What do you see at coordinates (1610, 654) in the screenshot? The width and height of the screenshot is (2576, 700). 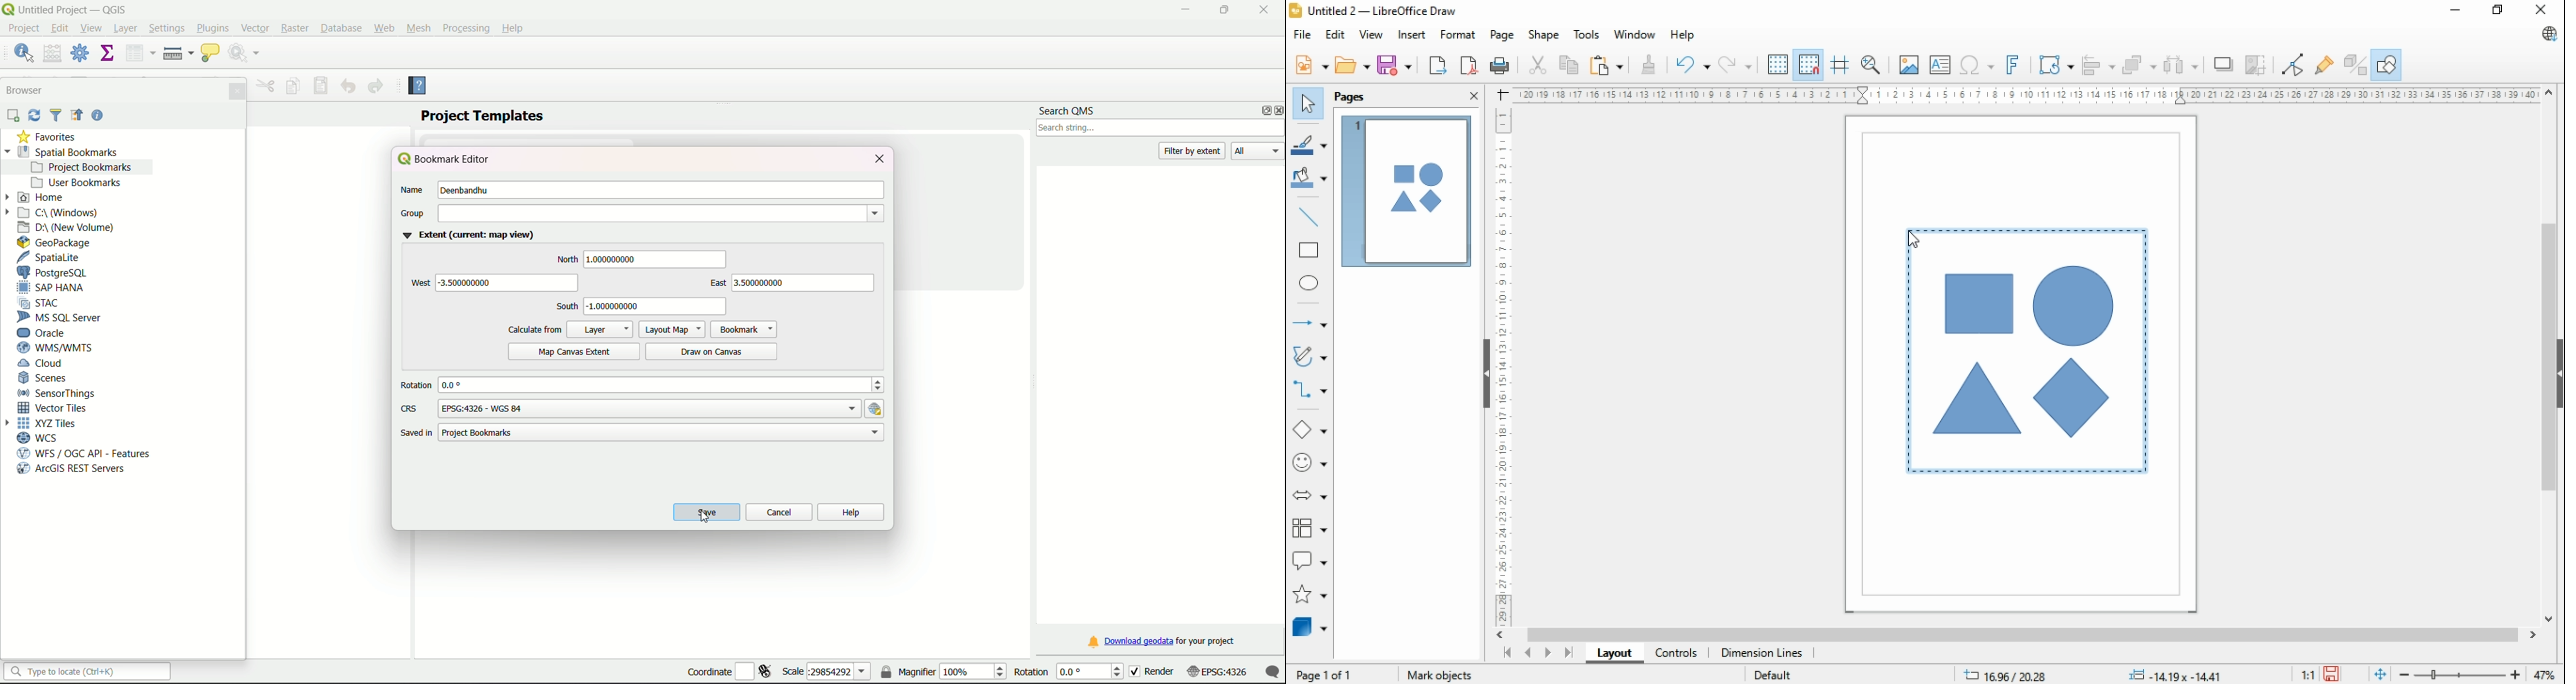 I see `layout` at bounding box center [1610, 654].